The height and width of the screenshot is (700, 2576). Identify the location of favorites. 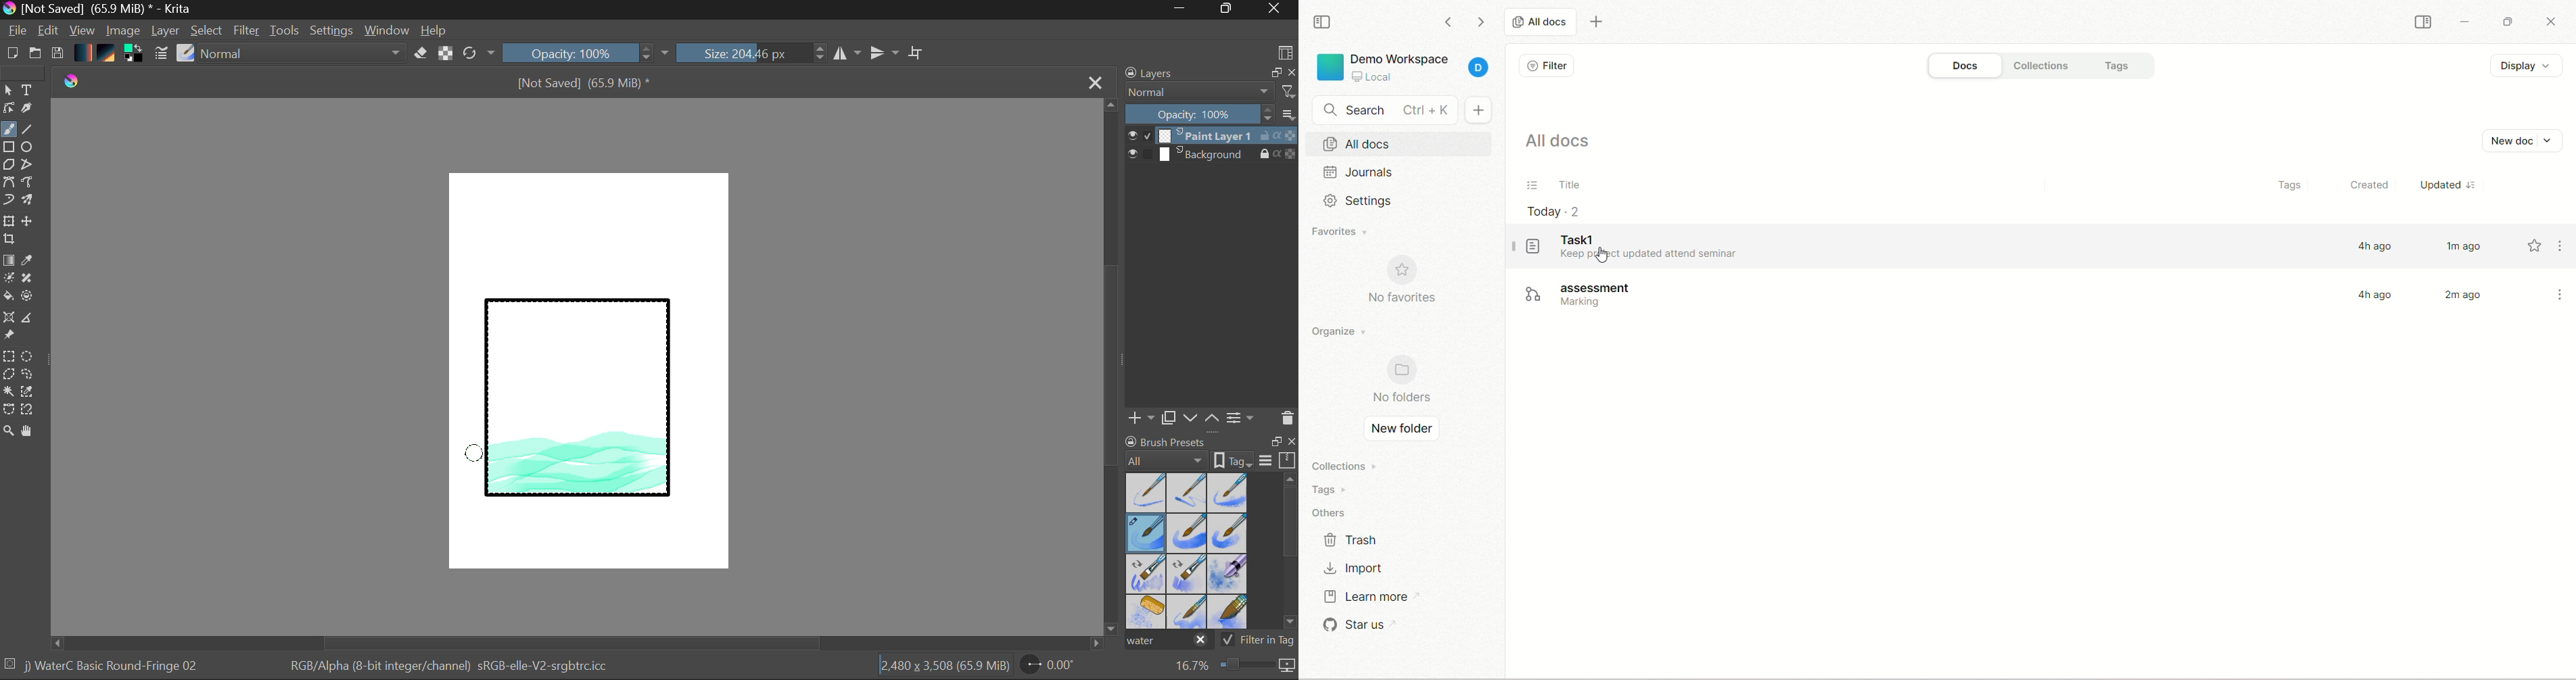
(1351, 233).